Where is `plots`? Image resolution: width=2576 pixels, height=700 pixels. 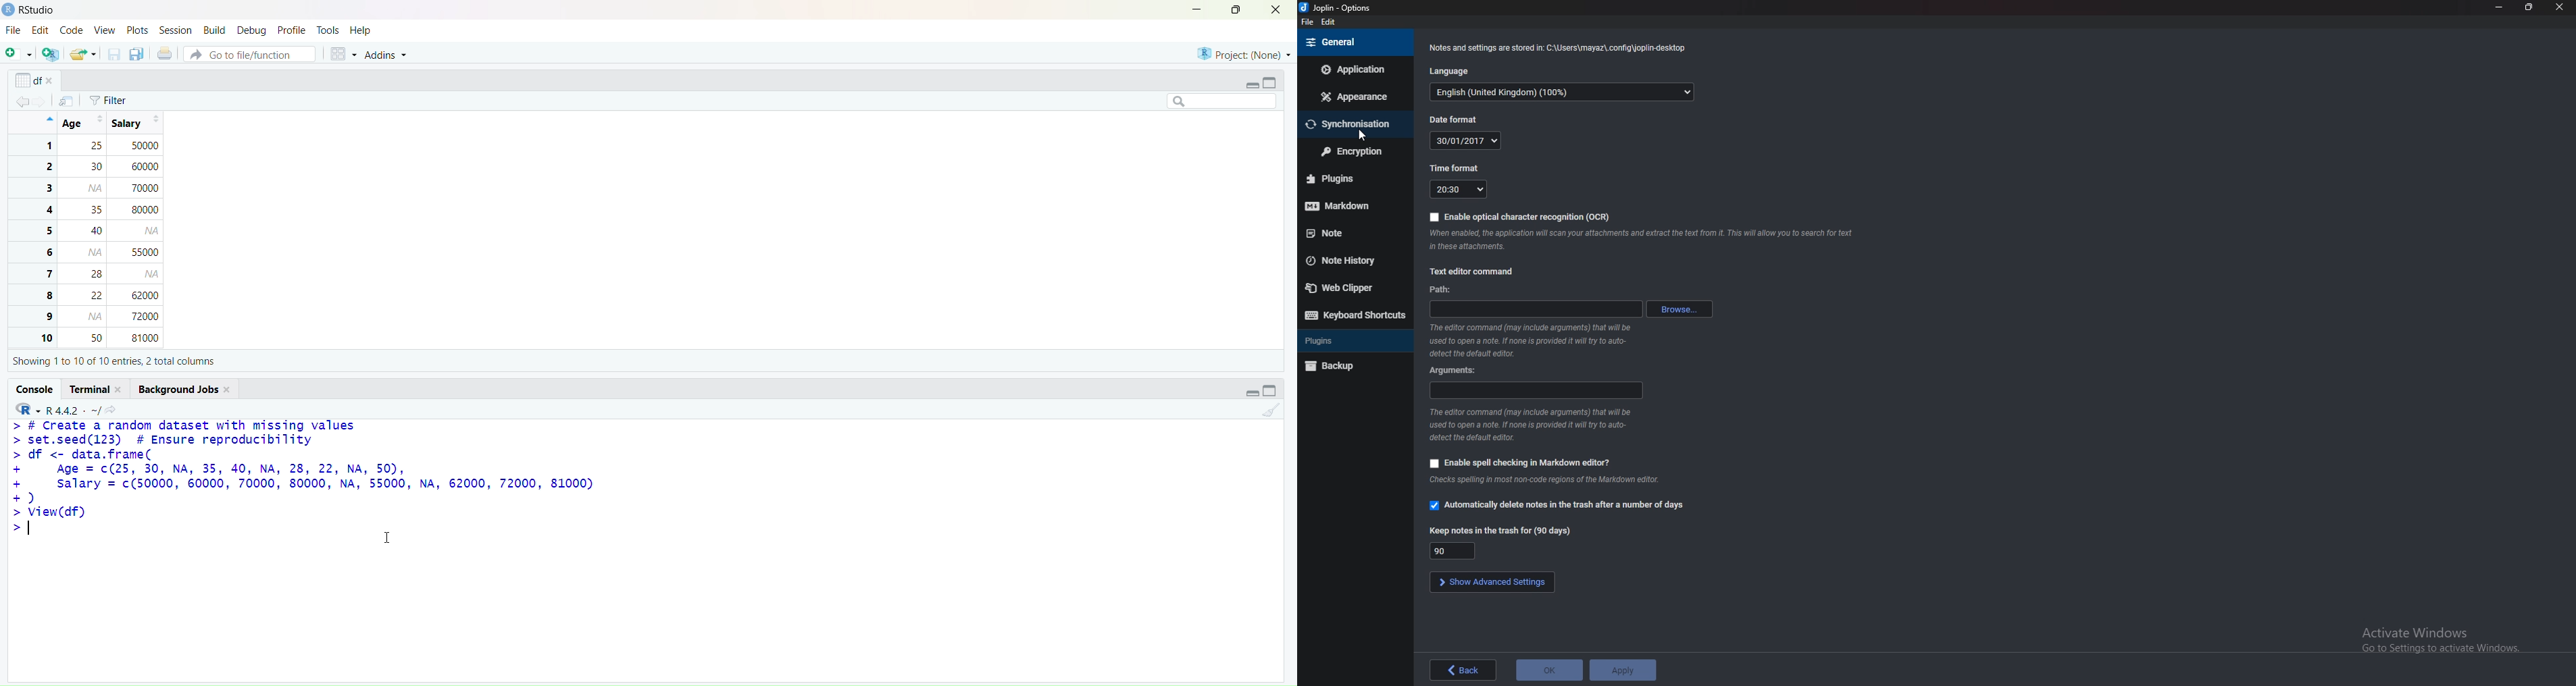
plots is located at coordinates (137, 29).